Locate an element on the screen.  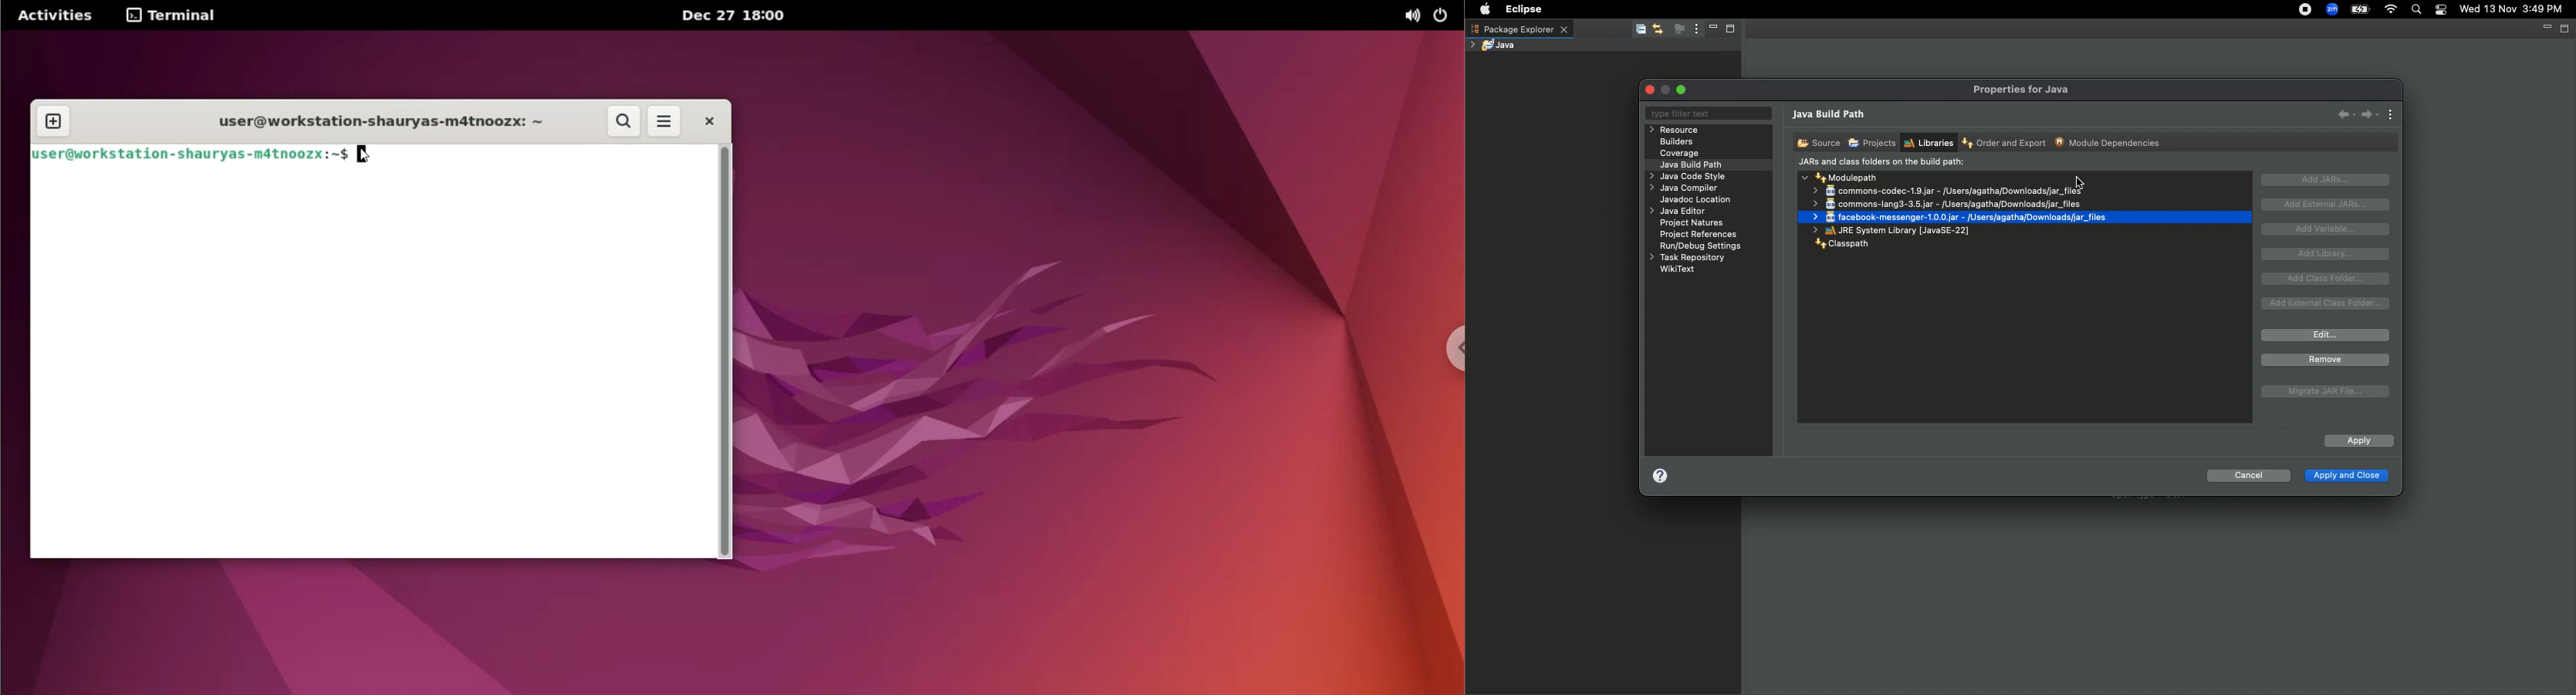
power options is located at coordinates (1441, 18).